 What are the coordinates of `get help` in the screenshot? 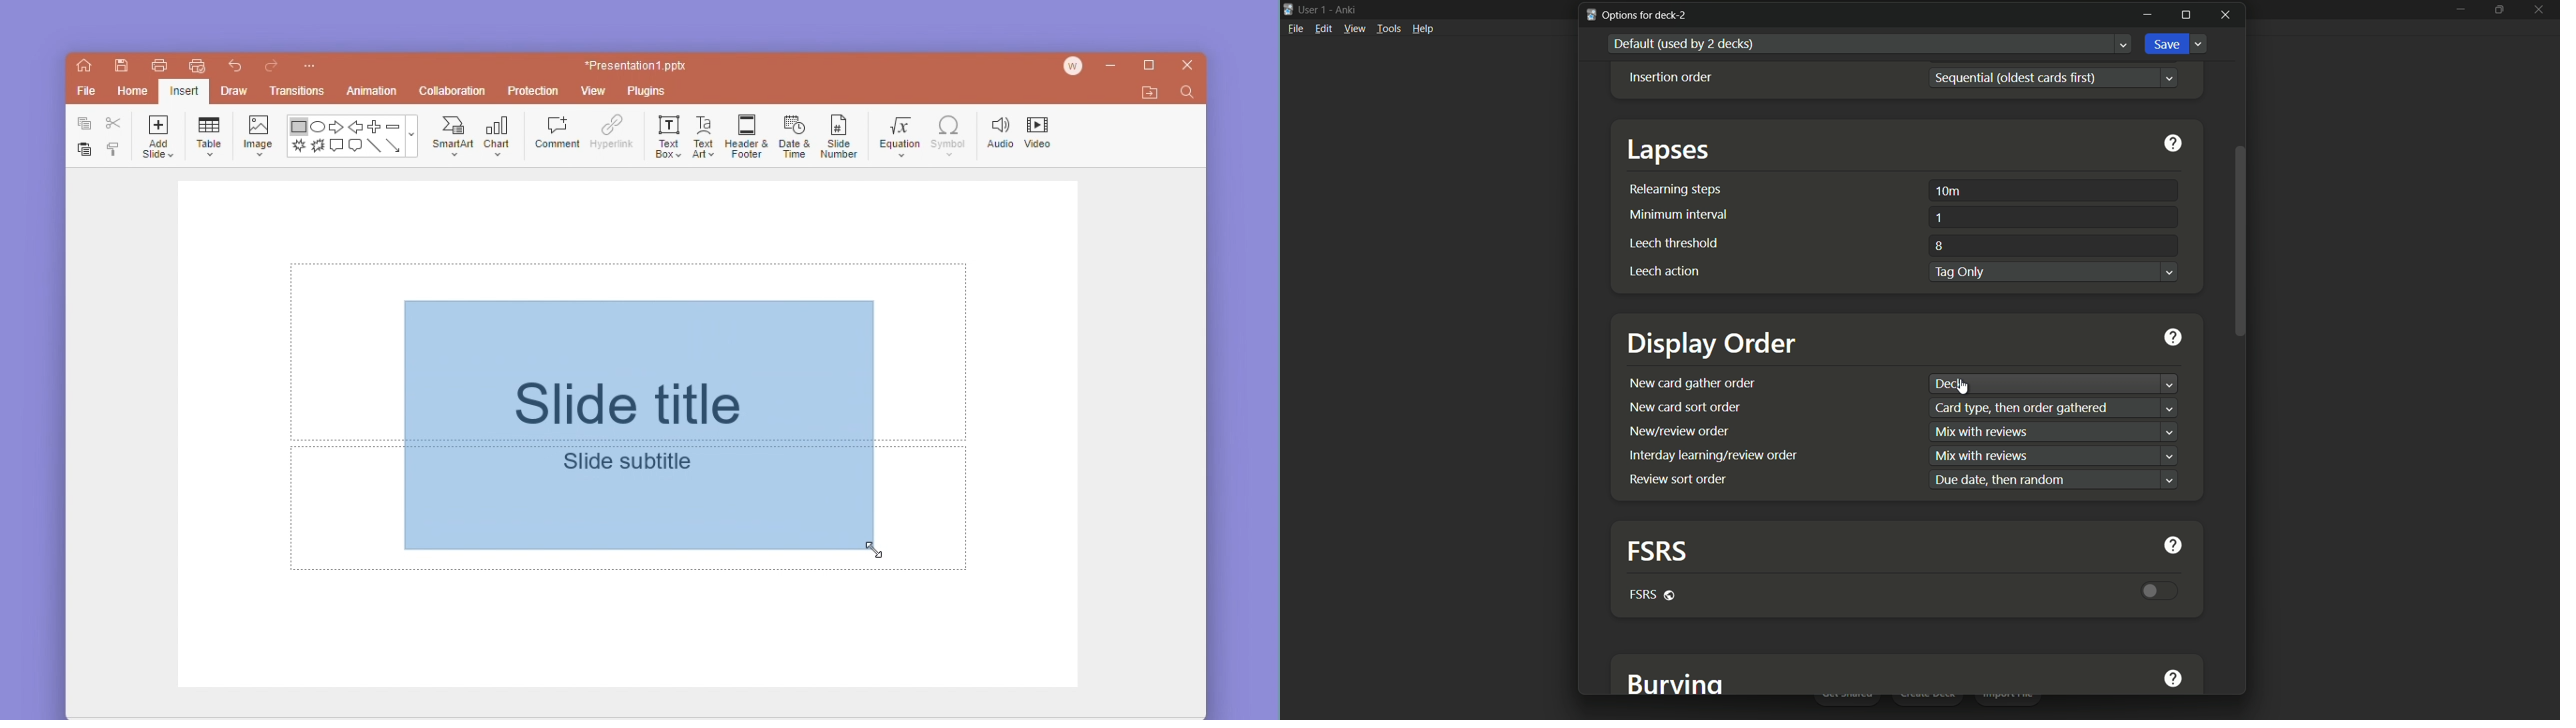 It's located at (2174, 145).